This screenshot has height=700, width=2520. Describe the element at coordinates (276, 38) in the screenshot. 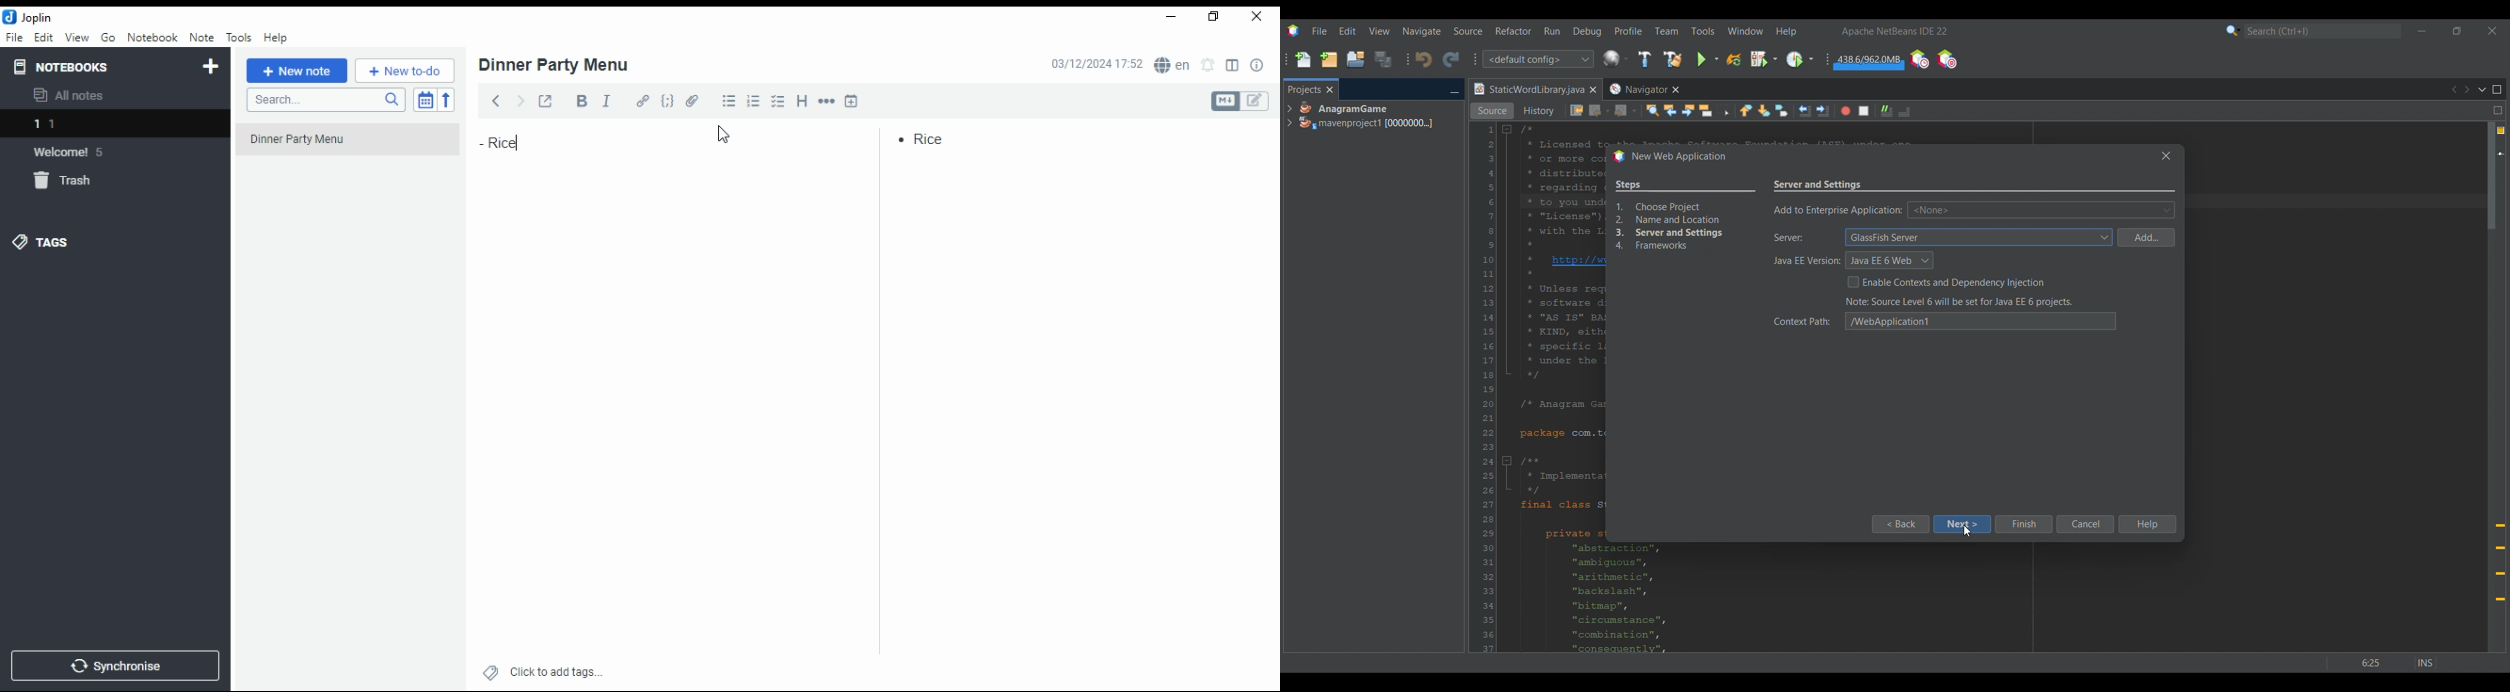

I see `help` at that location.